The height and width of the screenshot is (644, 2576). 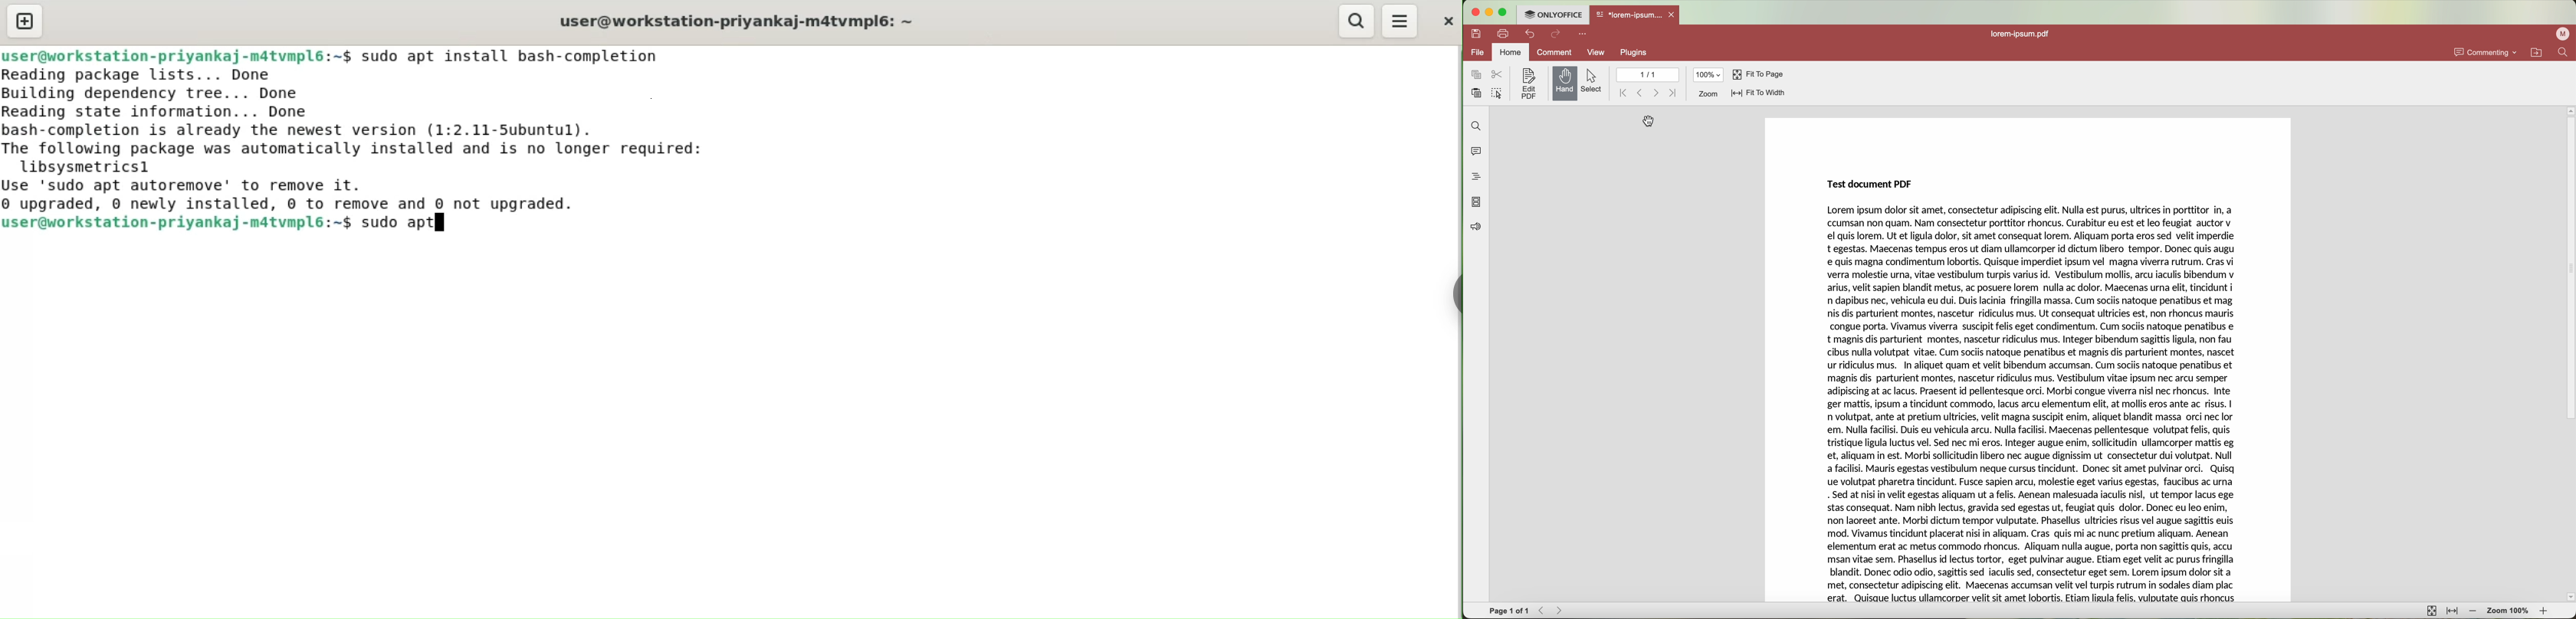 I want to click on *lorem-ipsum...., so click(x=1630, y=14).